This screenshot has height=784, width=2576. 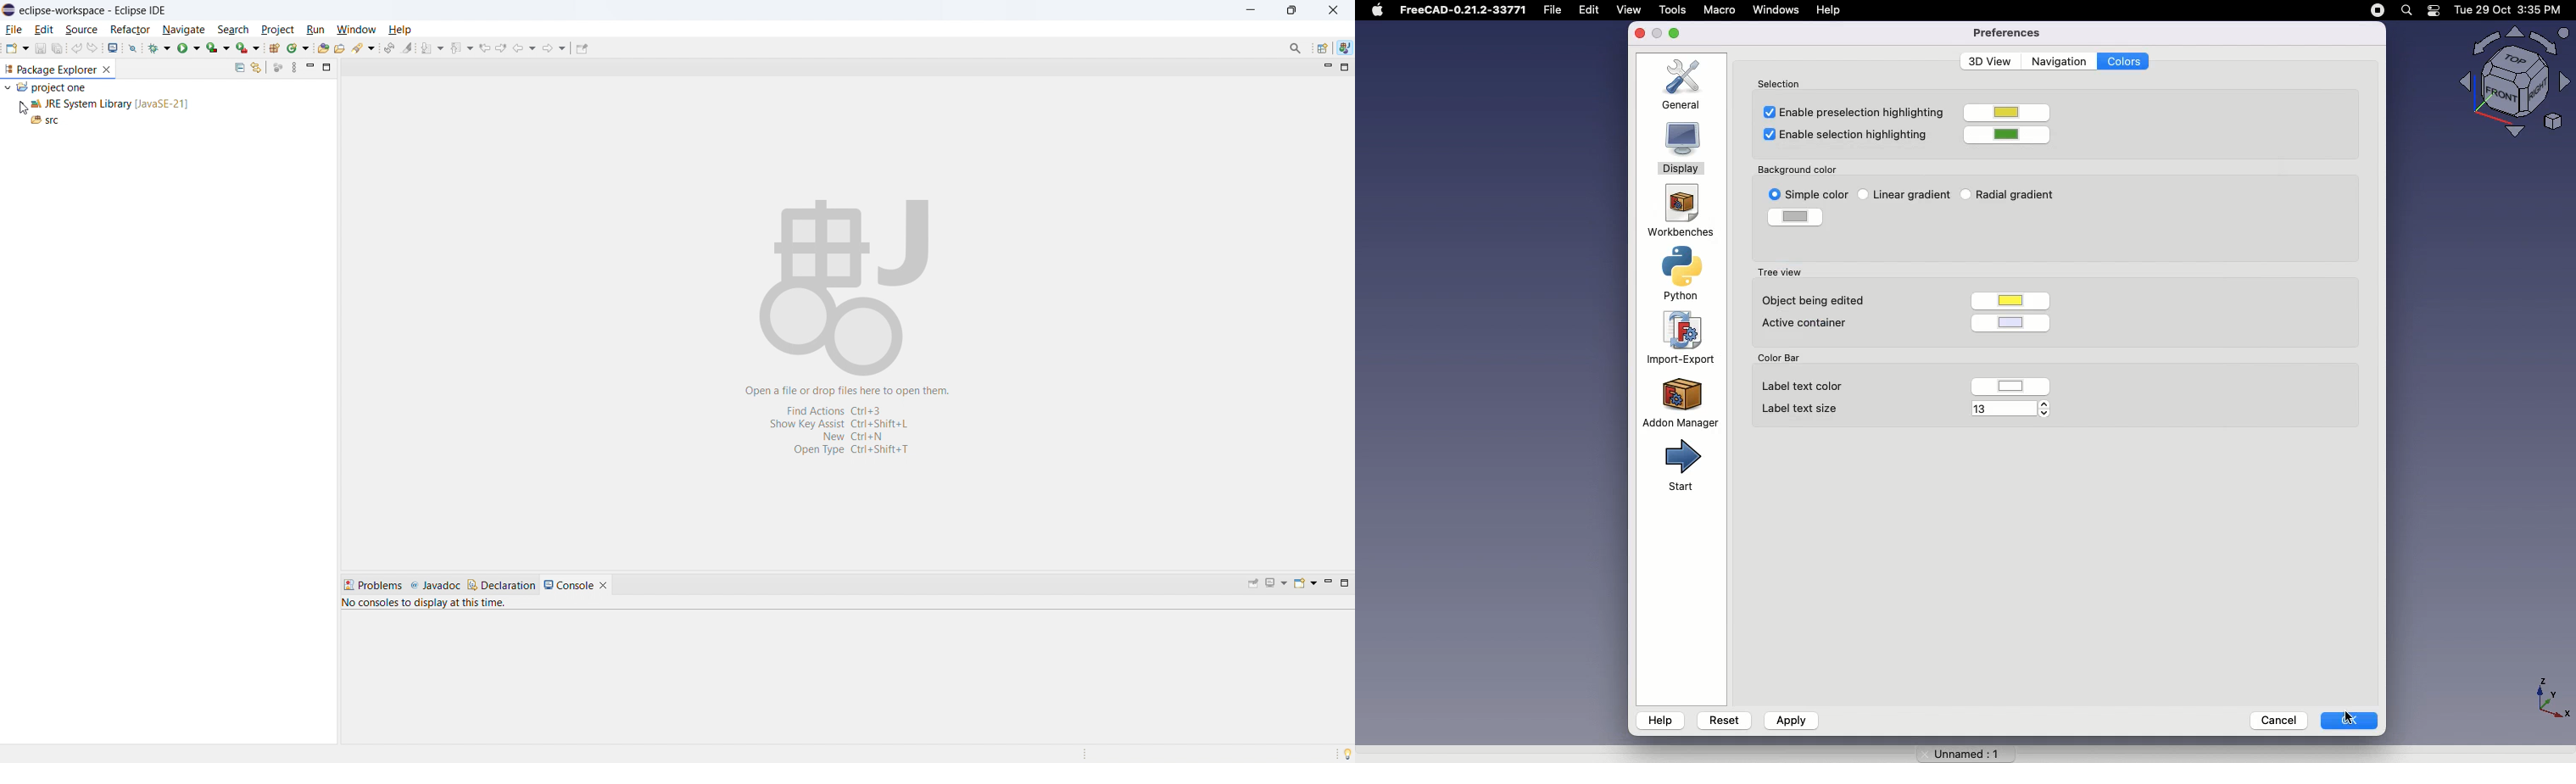 I want to click on Visualizer, so click(x=2508, y=83).